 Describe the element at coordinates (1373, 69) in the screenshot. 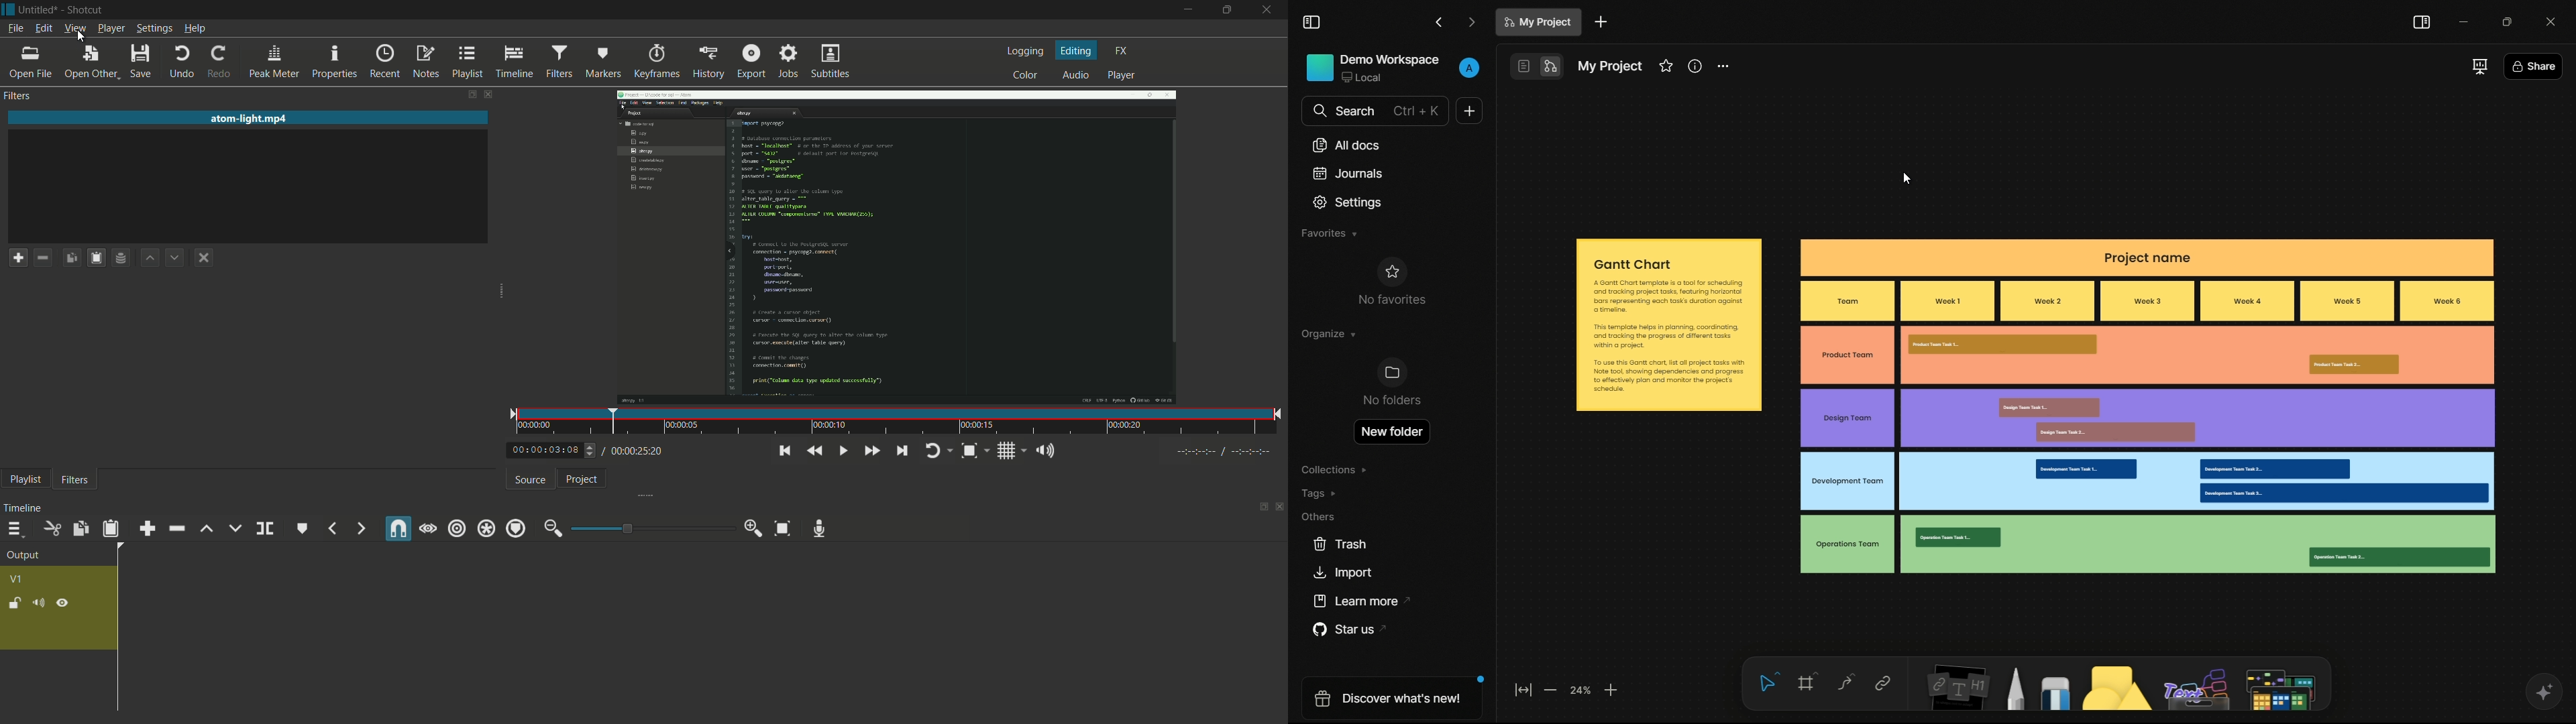

I see `demo workspace` at that location.